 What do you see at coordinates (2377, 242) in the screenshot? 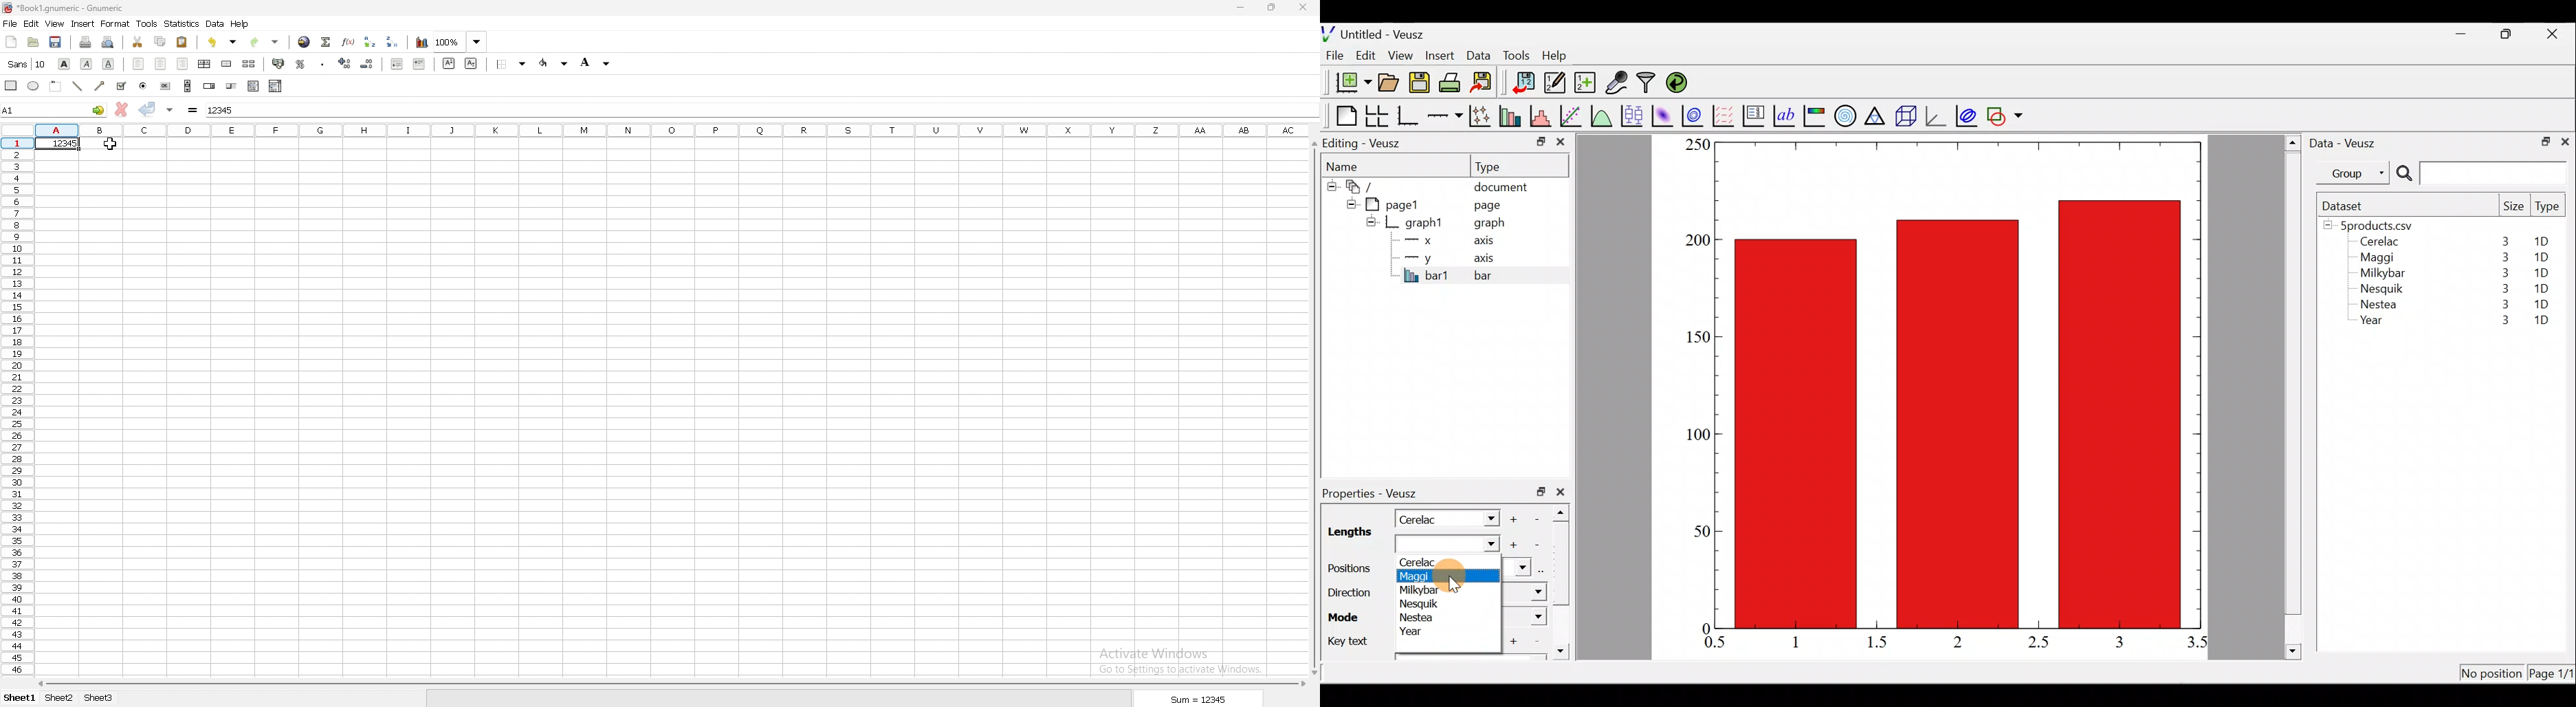
I see `Cerelac` at bounding box center [2377, 242].